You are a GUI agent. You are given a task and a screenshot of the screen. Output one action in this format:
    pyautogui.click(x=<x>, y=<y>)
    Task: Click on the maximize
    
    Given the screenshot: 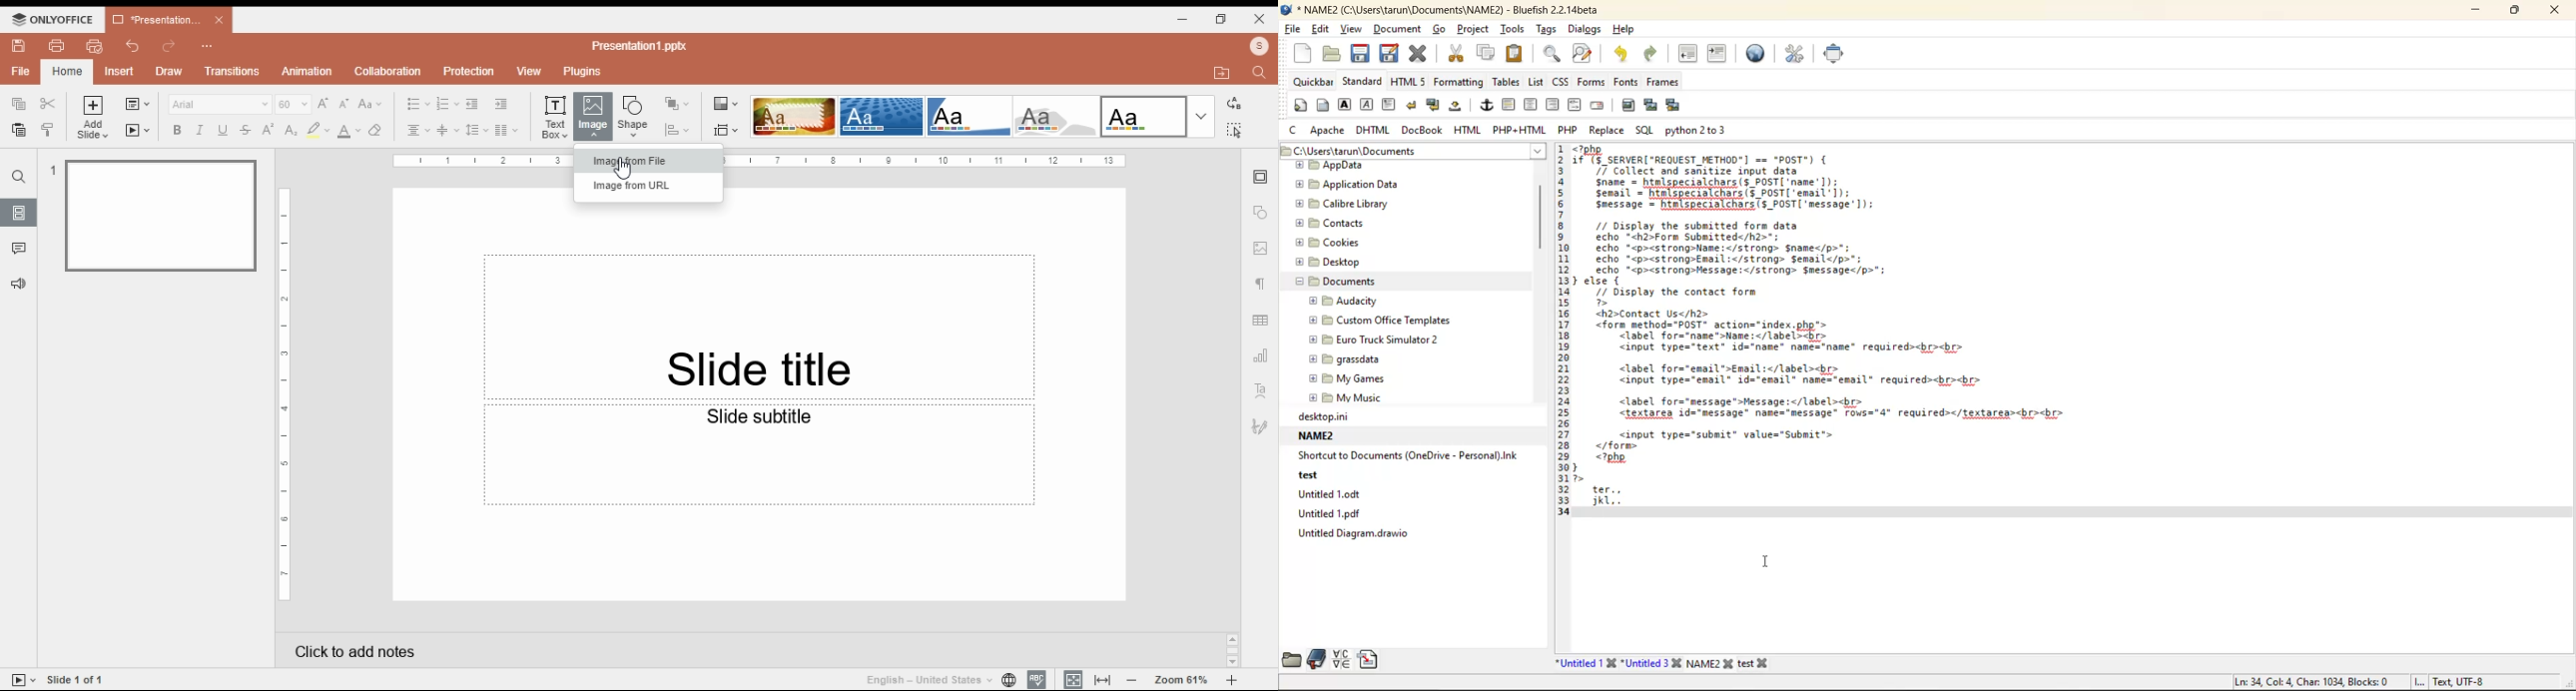 What is the action you would take?
    pyautogui.click(x=2515, y=11)
    